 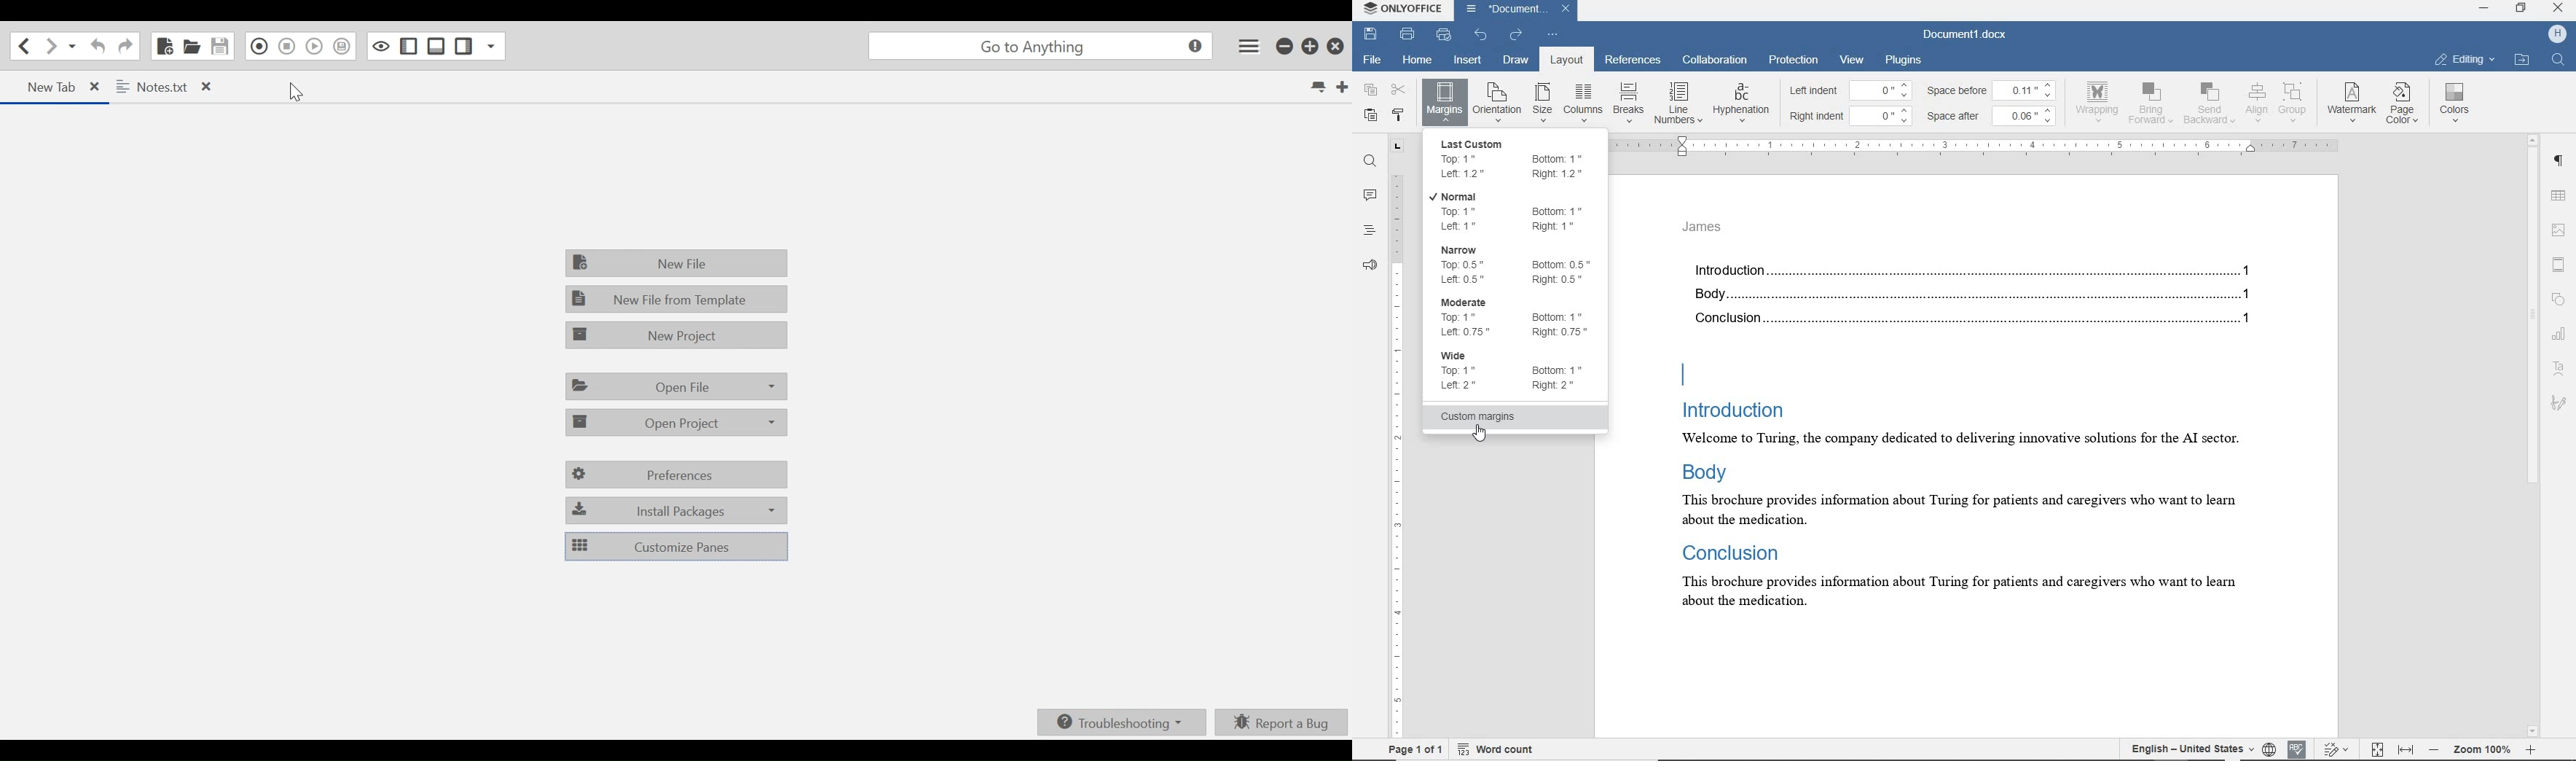 What do you see at coordinates (1497, 101) in the screenshot?
I see `orientation` at bounding box center [1497, 101].